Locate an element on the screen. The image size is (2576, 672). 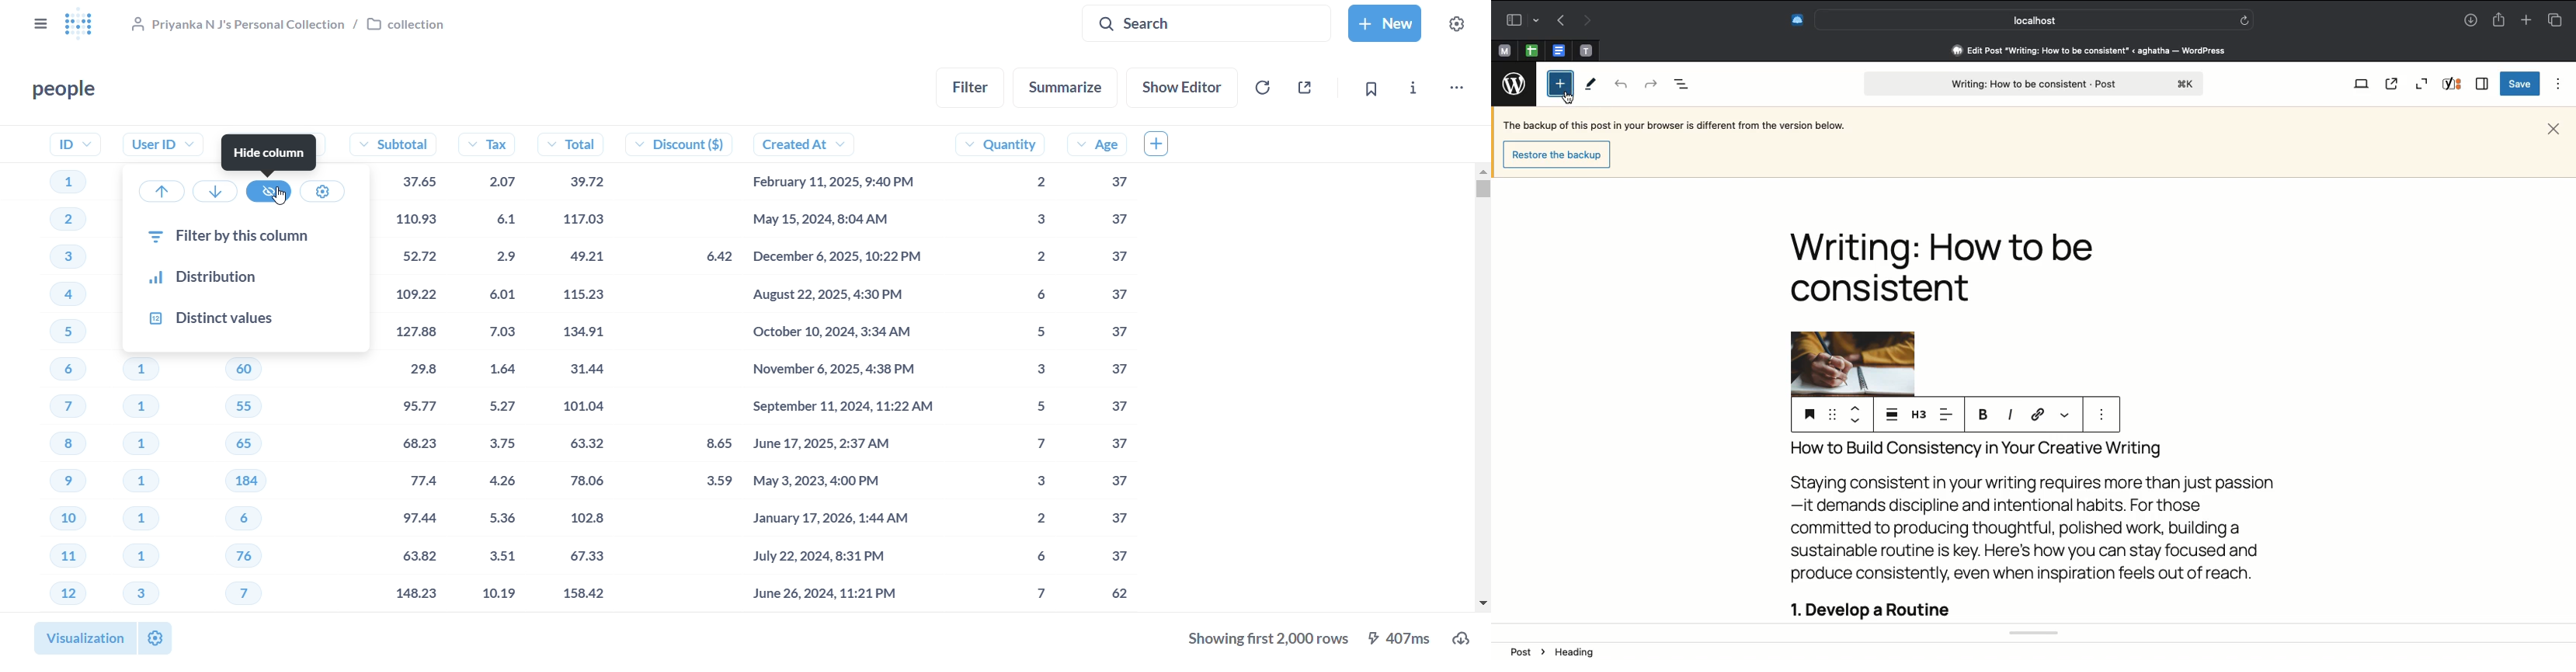
H3 is located at coordinates (1920, 415).